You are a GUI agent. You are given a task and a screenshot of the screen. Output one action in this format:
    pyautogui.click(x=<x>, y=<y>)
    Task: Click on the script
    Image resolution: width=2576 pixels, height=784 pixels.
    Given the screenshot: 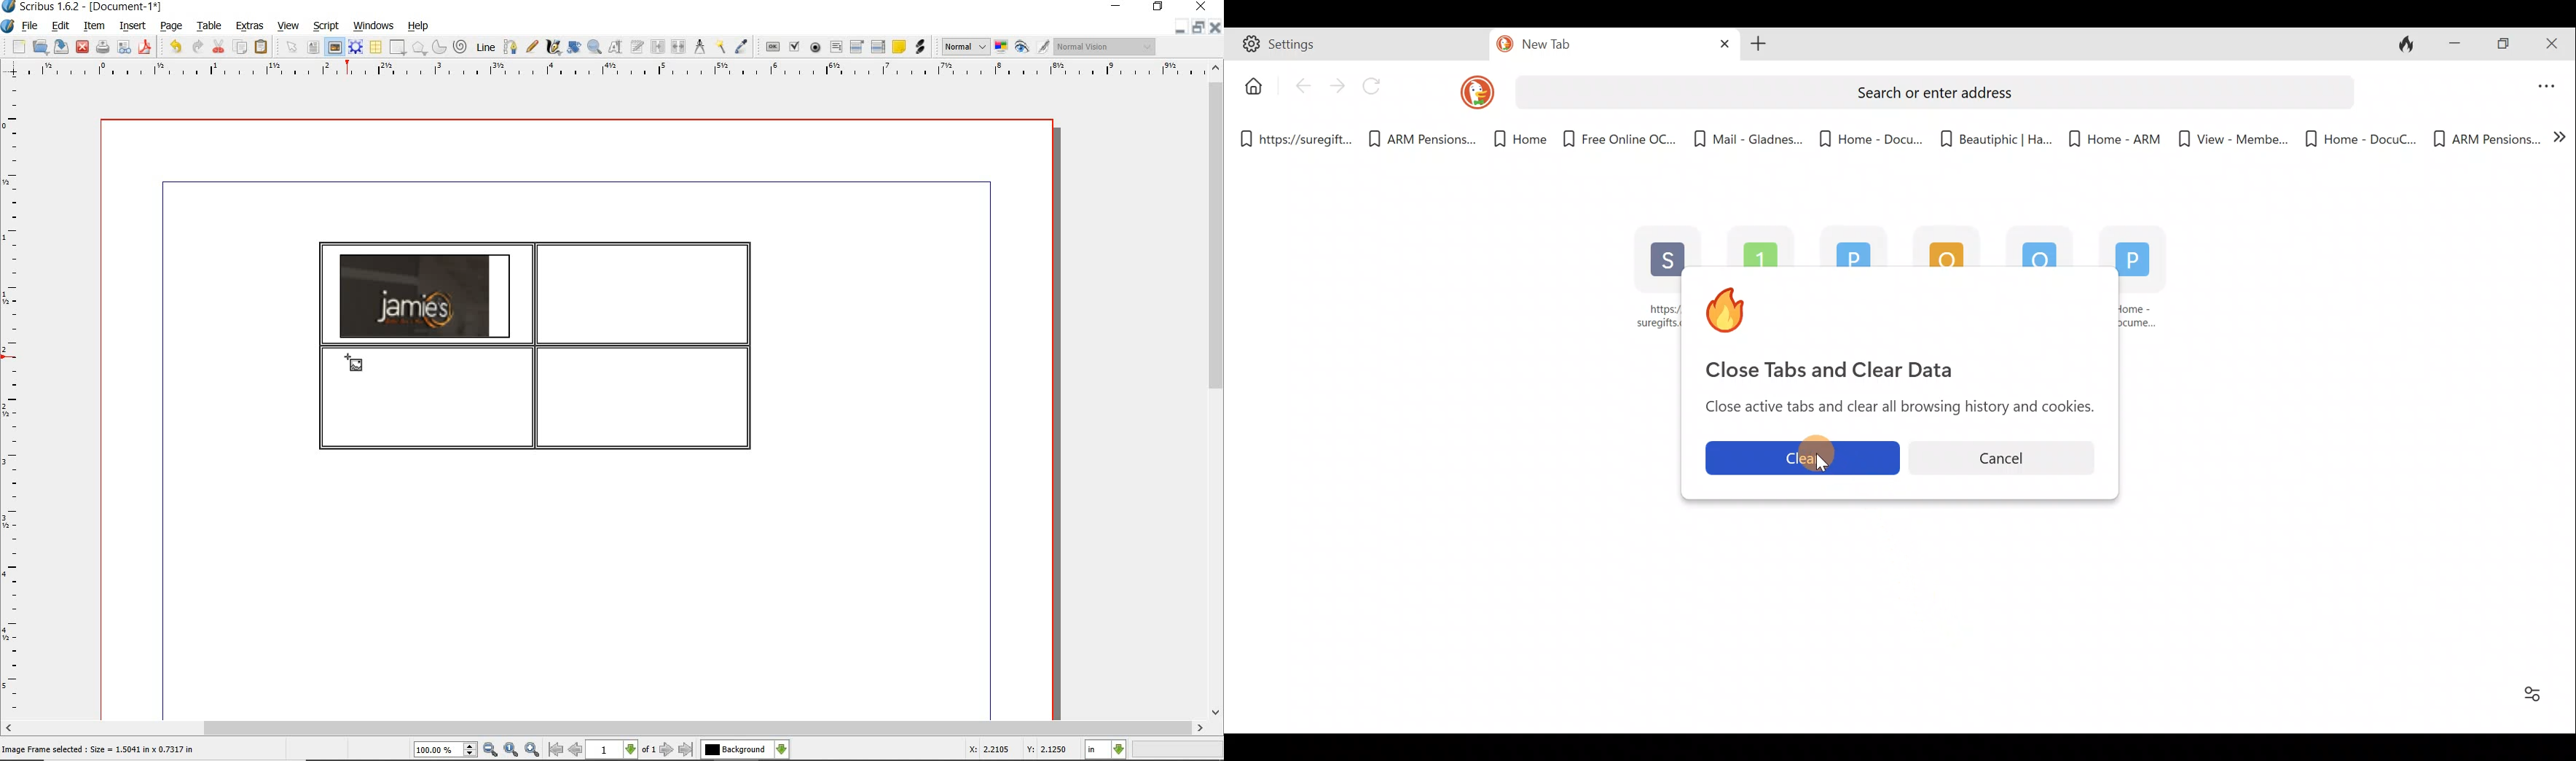 What is the action you would take?
    pyautogui.click(x=327, y=26)
    